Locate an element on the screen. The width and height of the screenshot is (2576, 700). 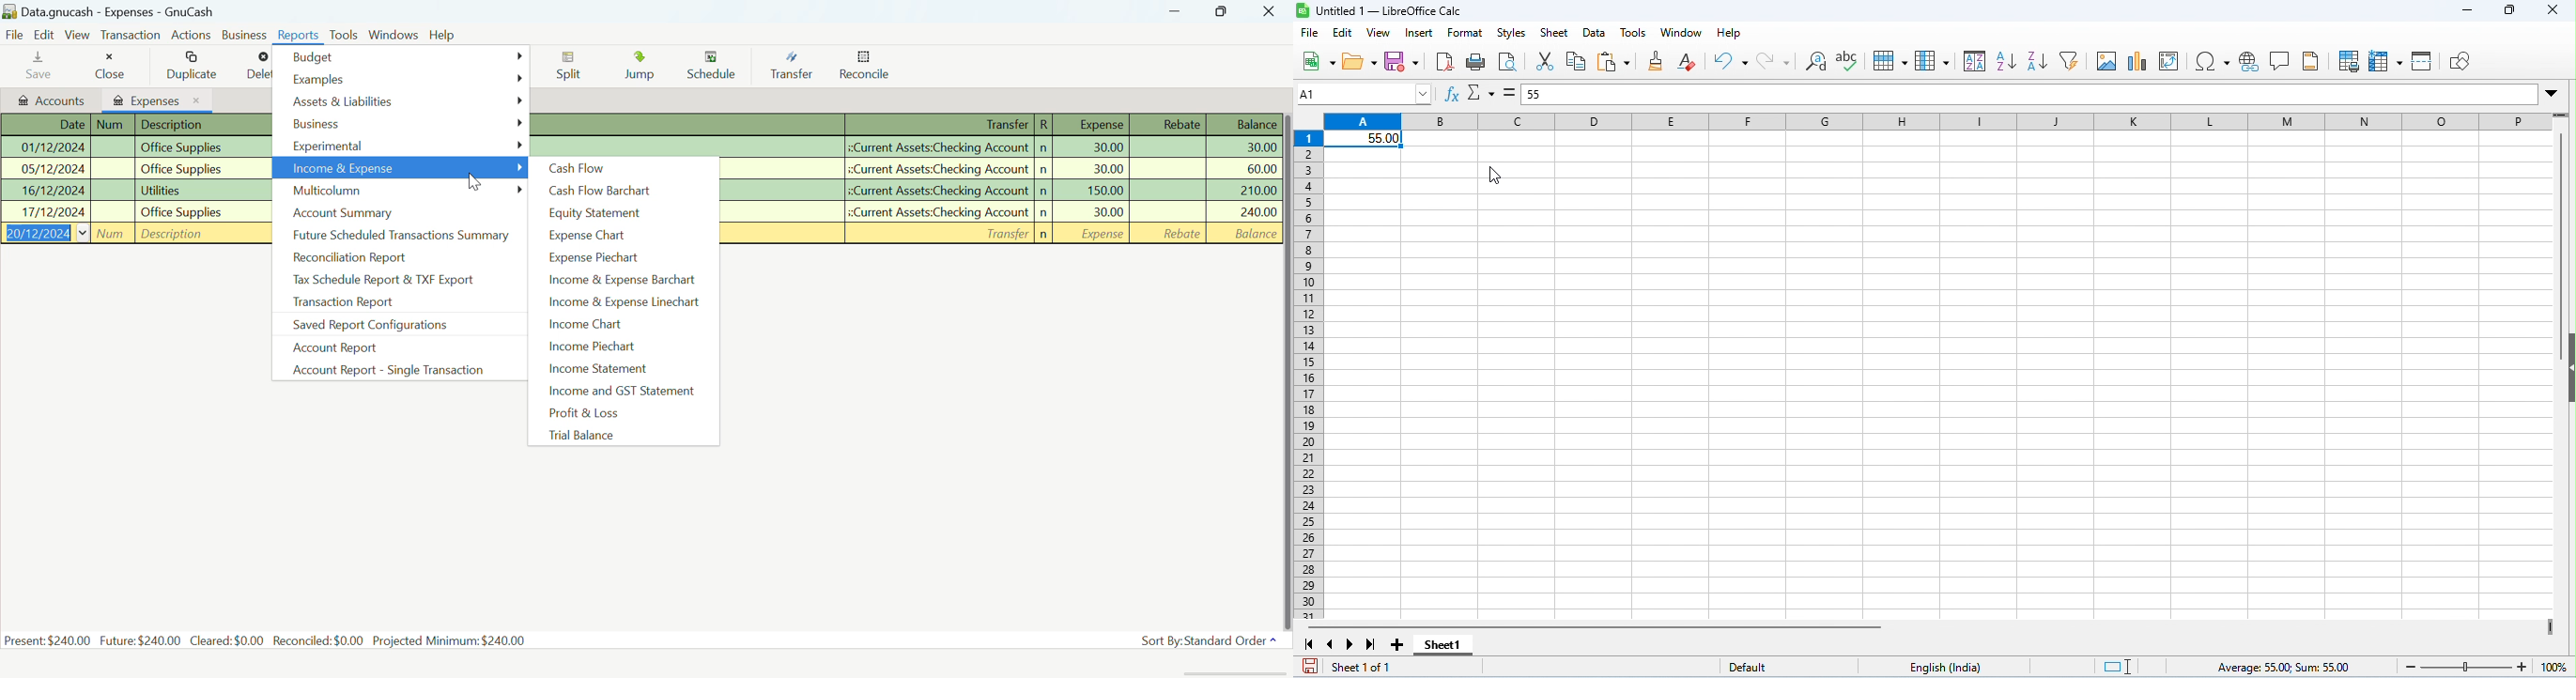
Save is located at coordinates (37, 68).